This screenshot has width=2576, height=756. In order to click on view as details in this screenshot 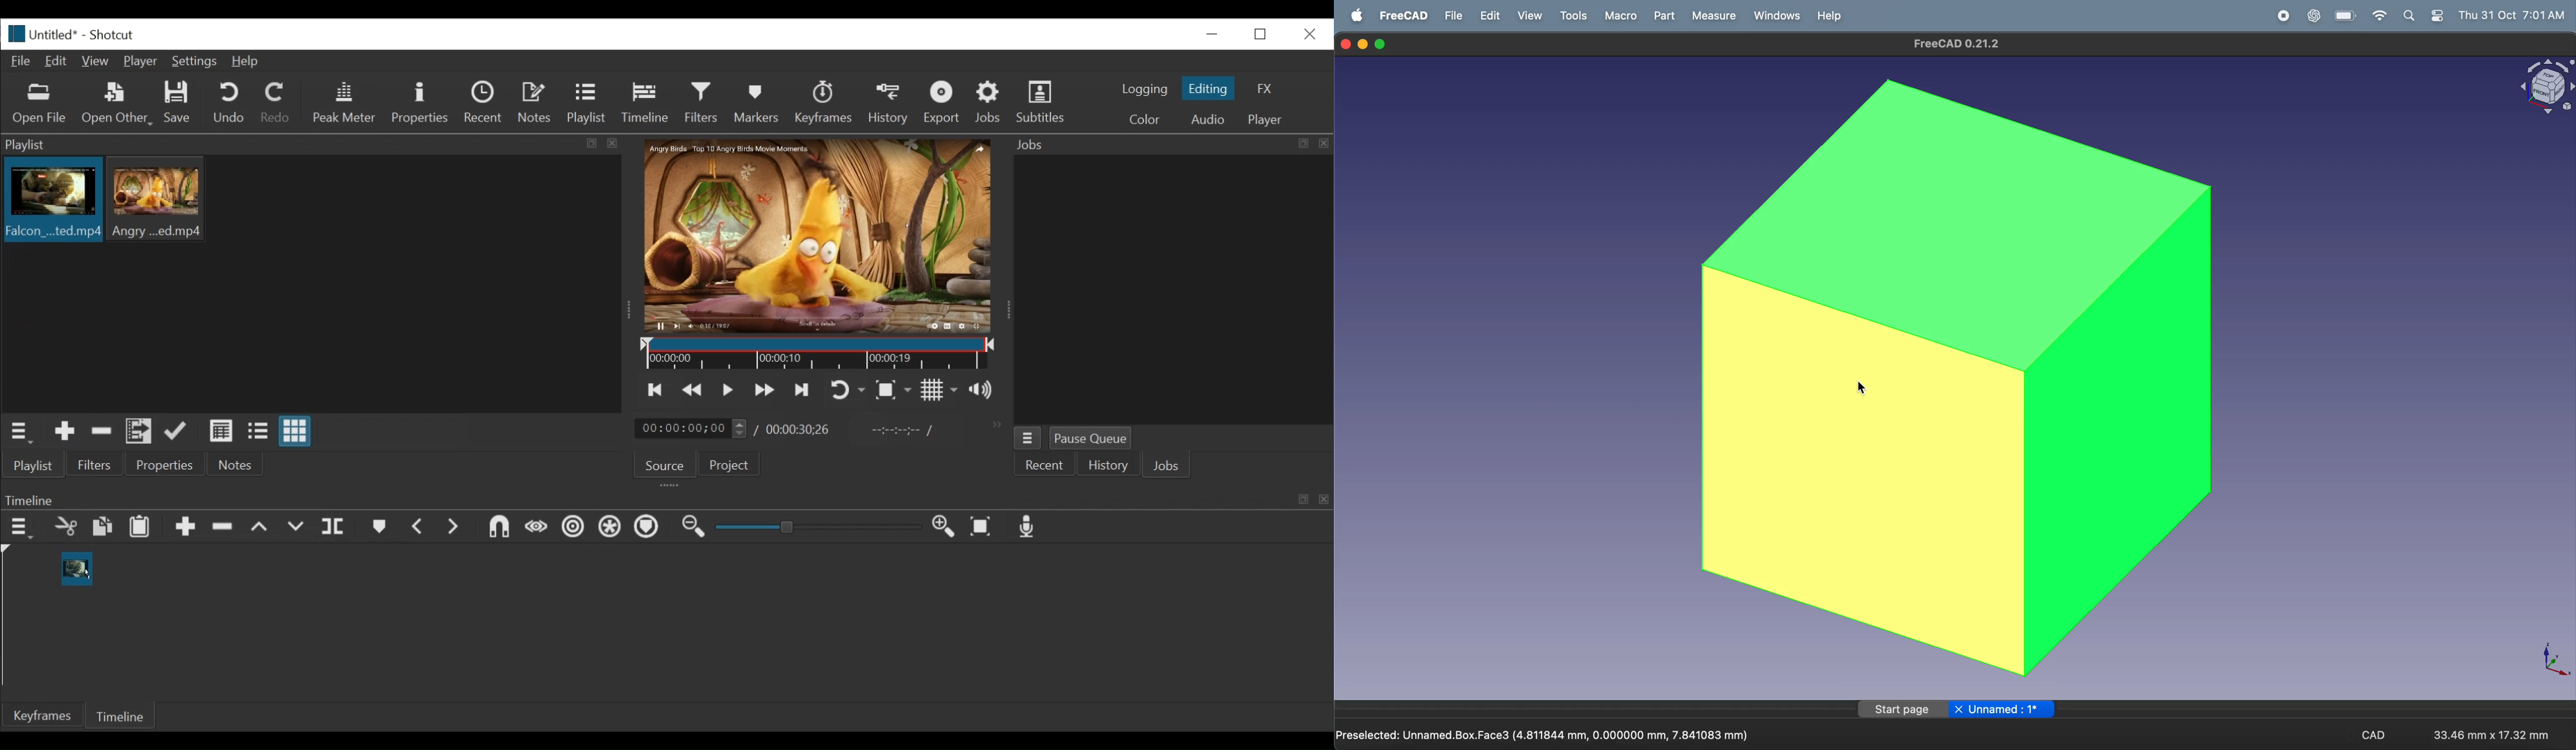, I will do `click(222, 431)`.